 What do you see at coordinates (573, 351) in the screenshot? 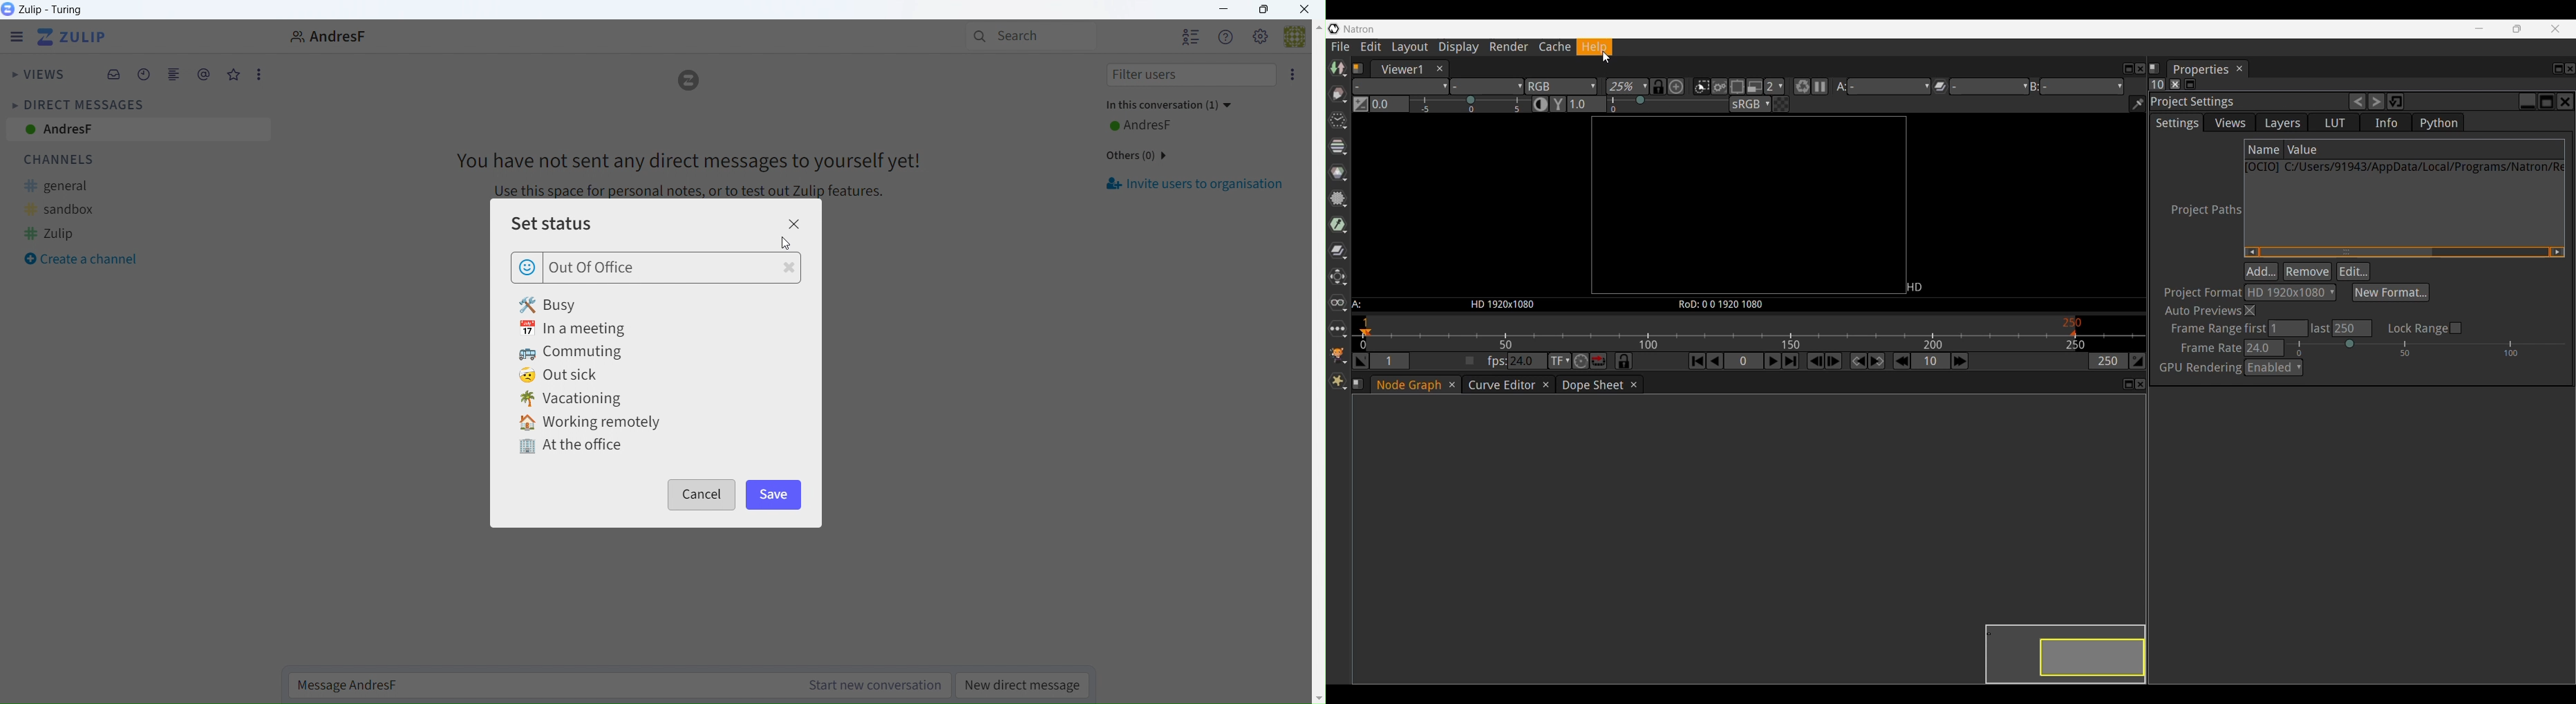
I see `Commuting` at bounding box center [573, 351].